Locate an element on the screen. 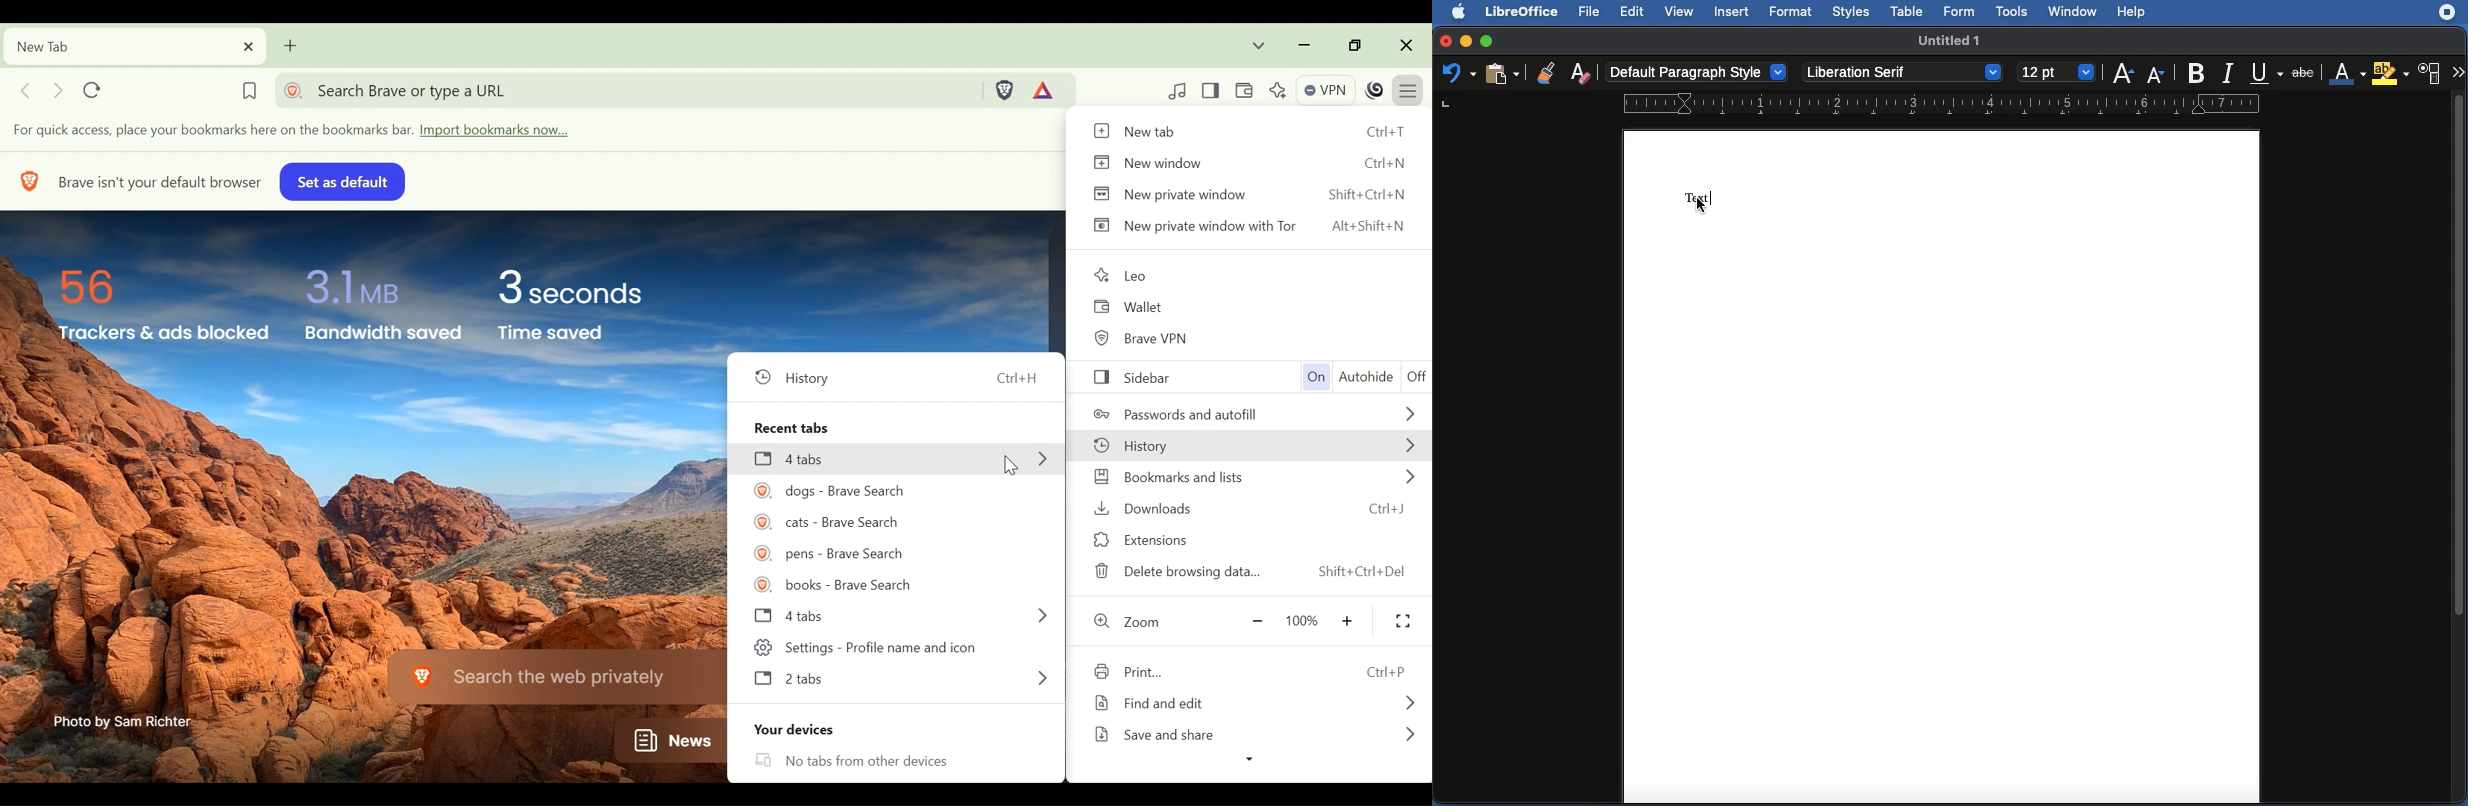 This screenshot has width=2492, height=812. Apple logo is located at coordinates (1464, 13).